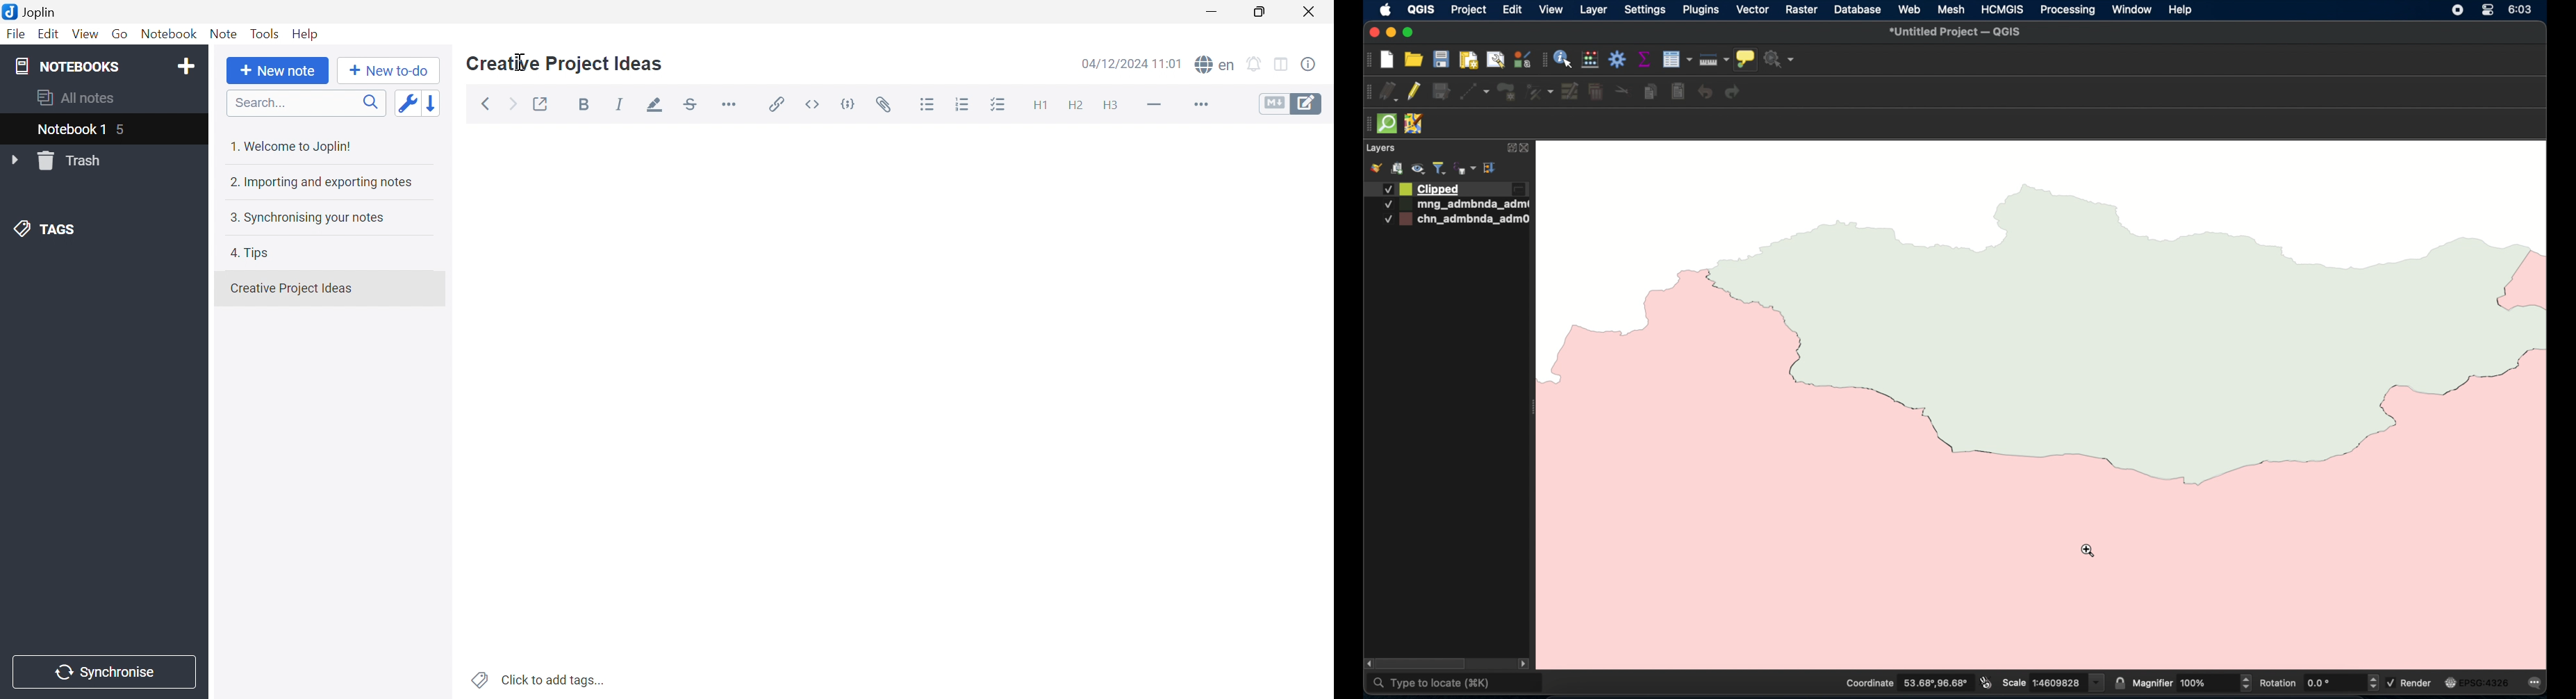  I want to click on web, so click(1910, 10).